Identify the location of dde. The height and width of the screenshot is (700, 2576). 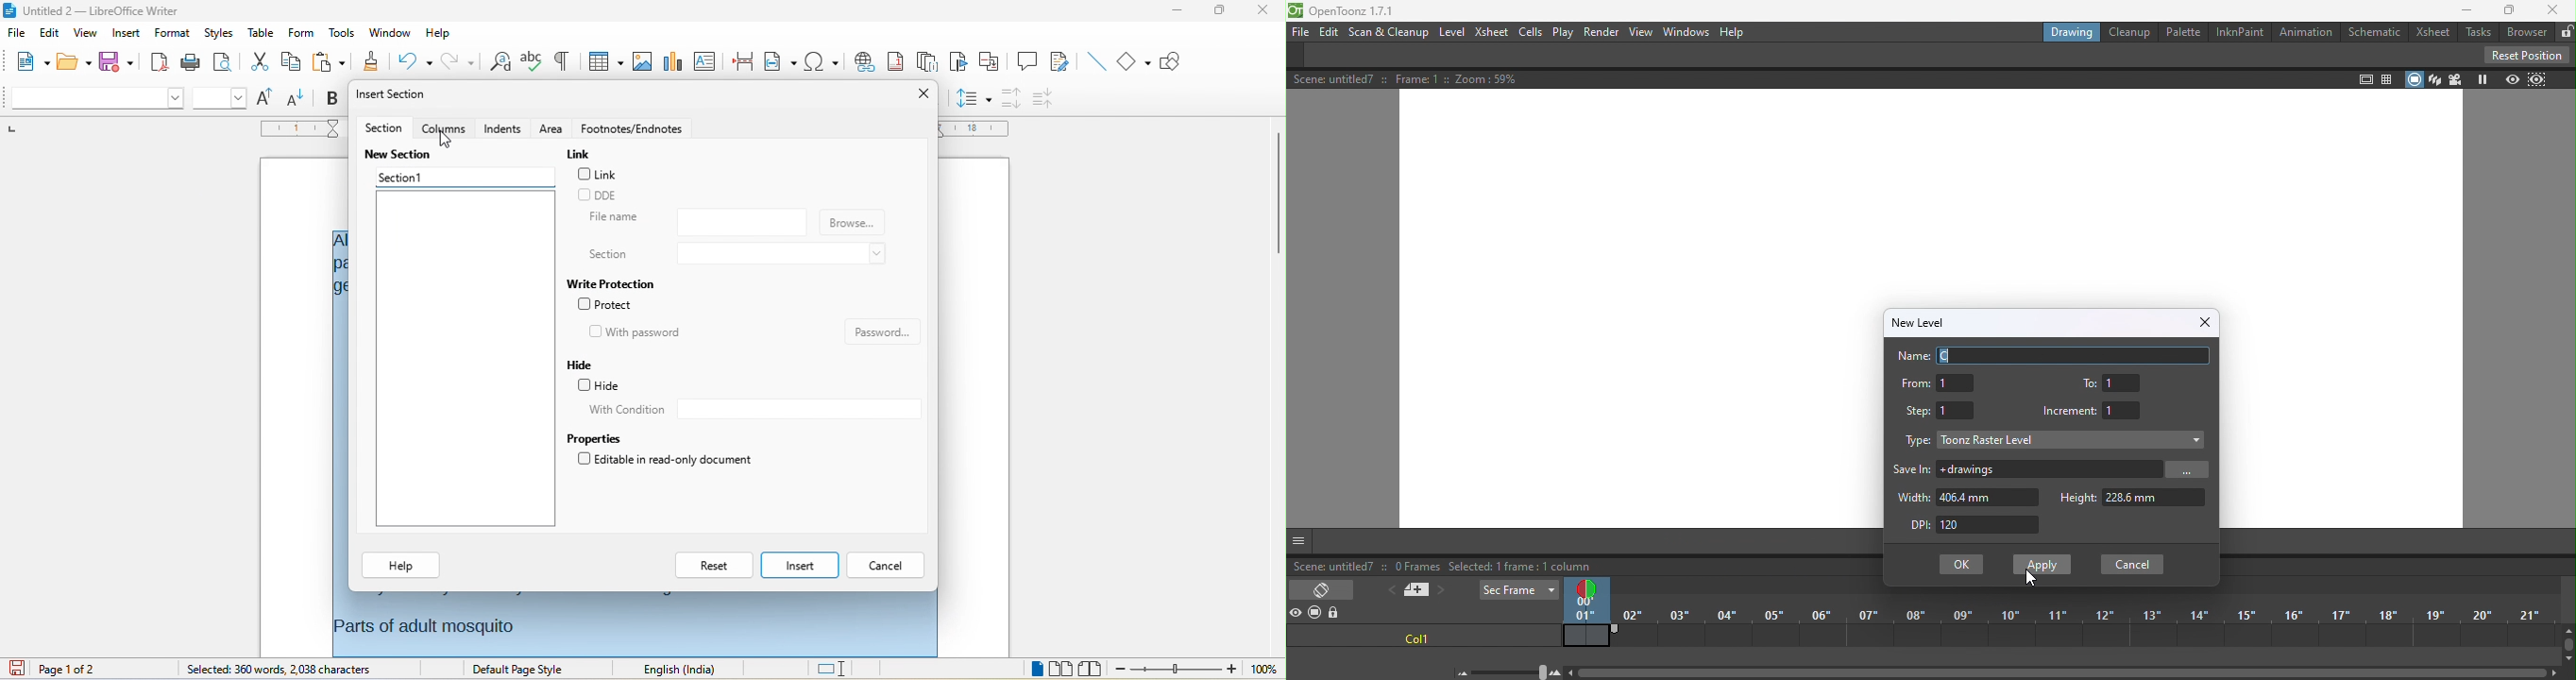
(598, 196).